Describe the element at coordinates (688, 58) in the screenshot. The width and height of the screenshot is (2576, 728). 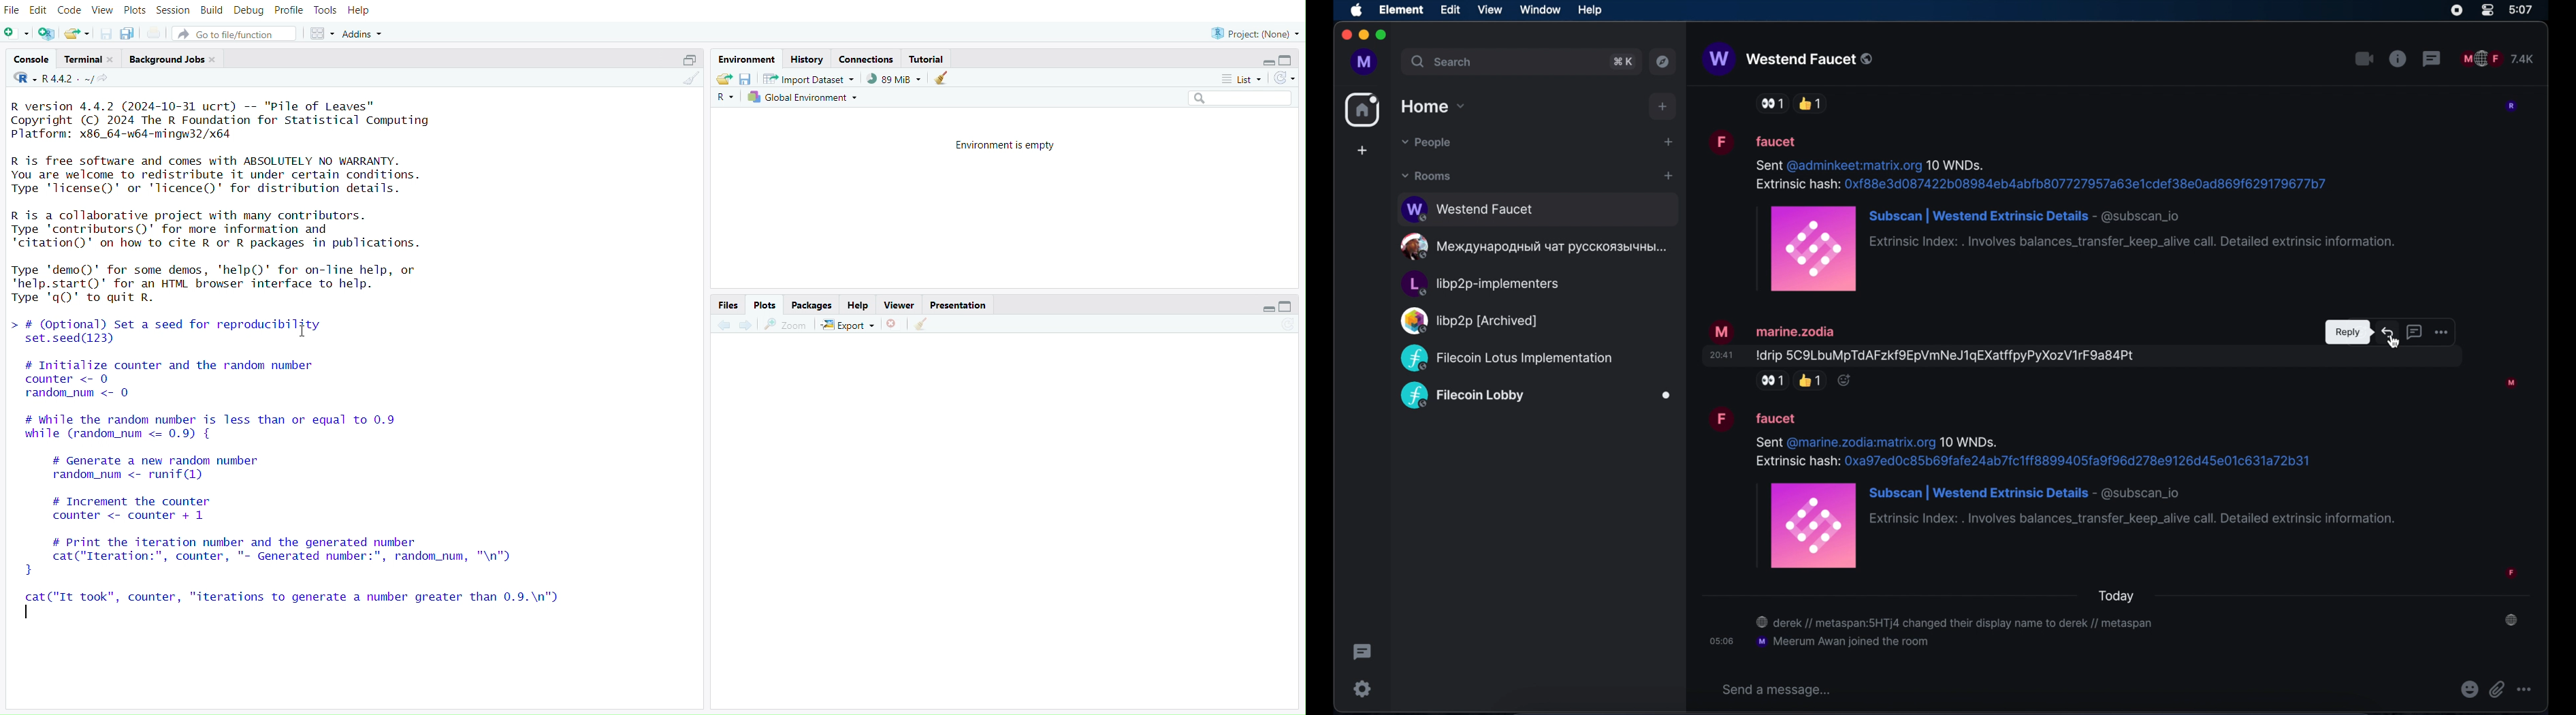
I see `Maximize` at that location.